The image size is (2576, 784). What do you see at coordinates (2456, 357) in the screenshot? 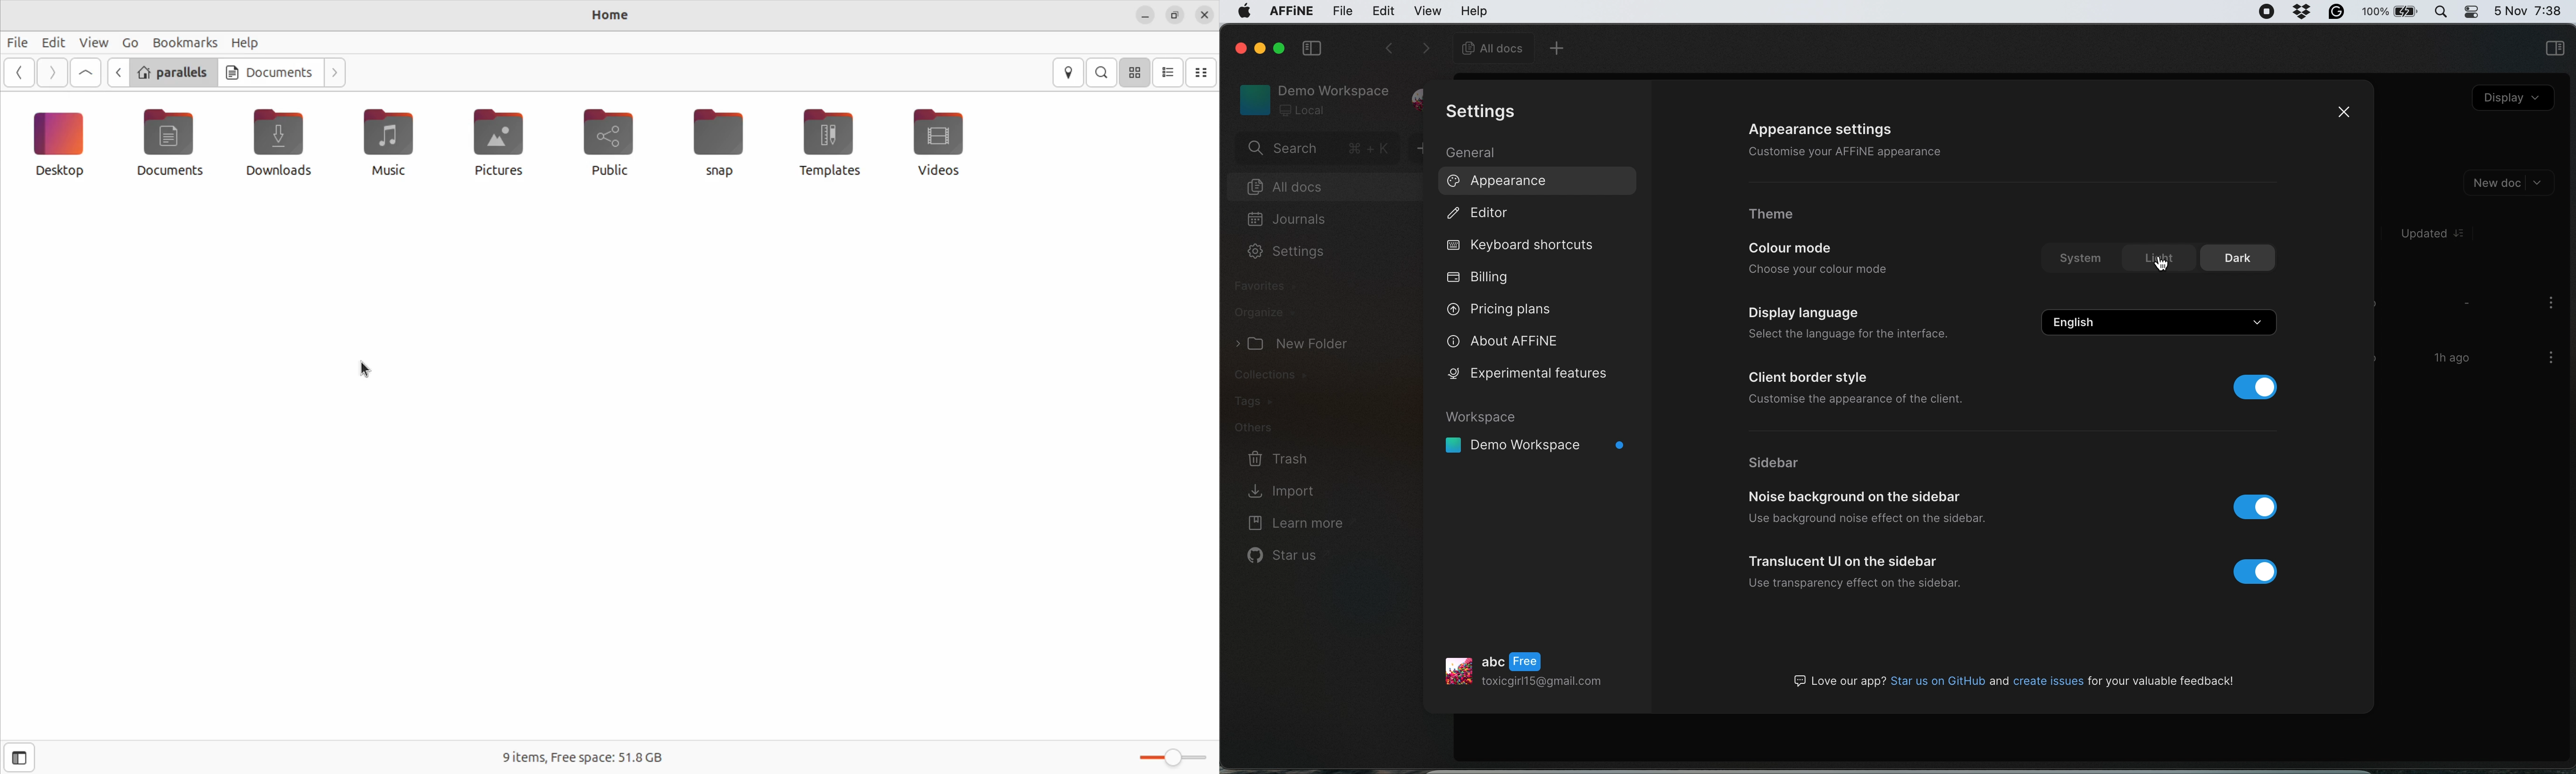
I see `1h ago` at bounding box center [2456, 357].